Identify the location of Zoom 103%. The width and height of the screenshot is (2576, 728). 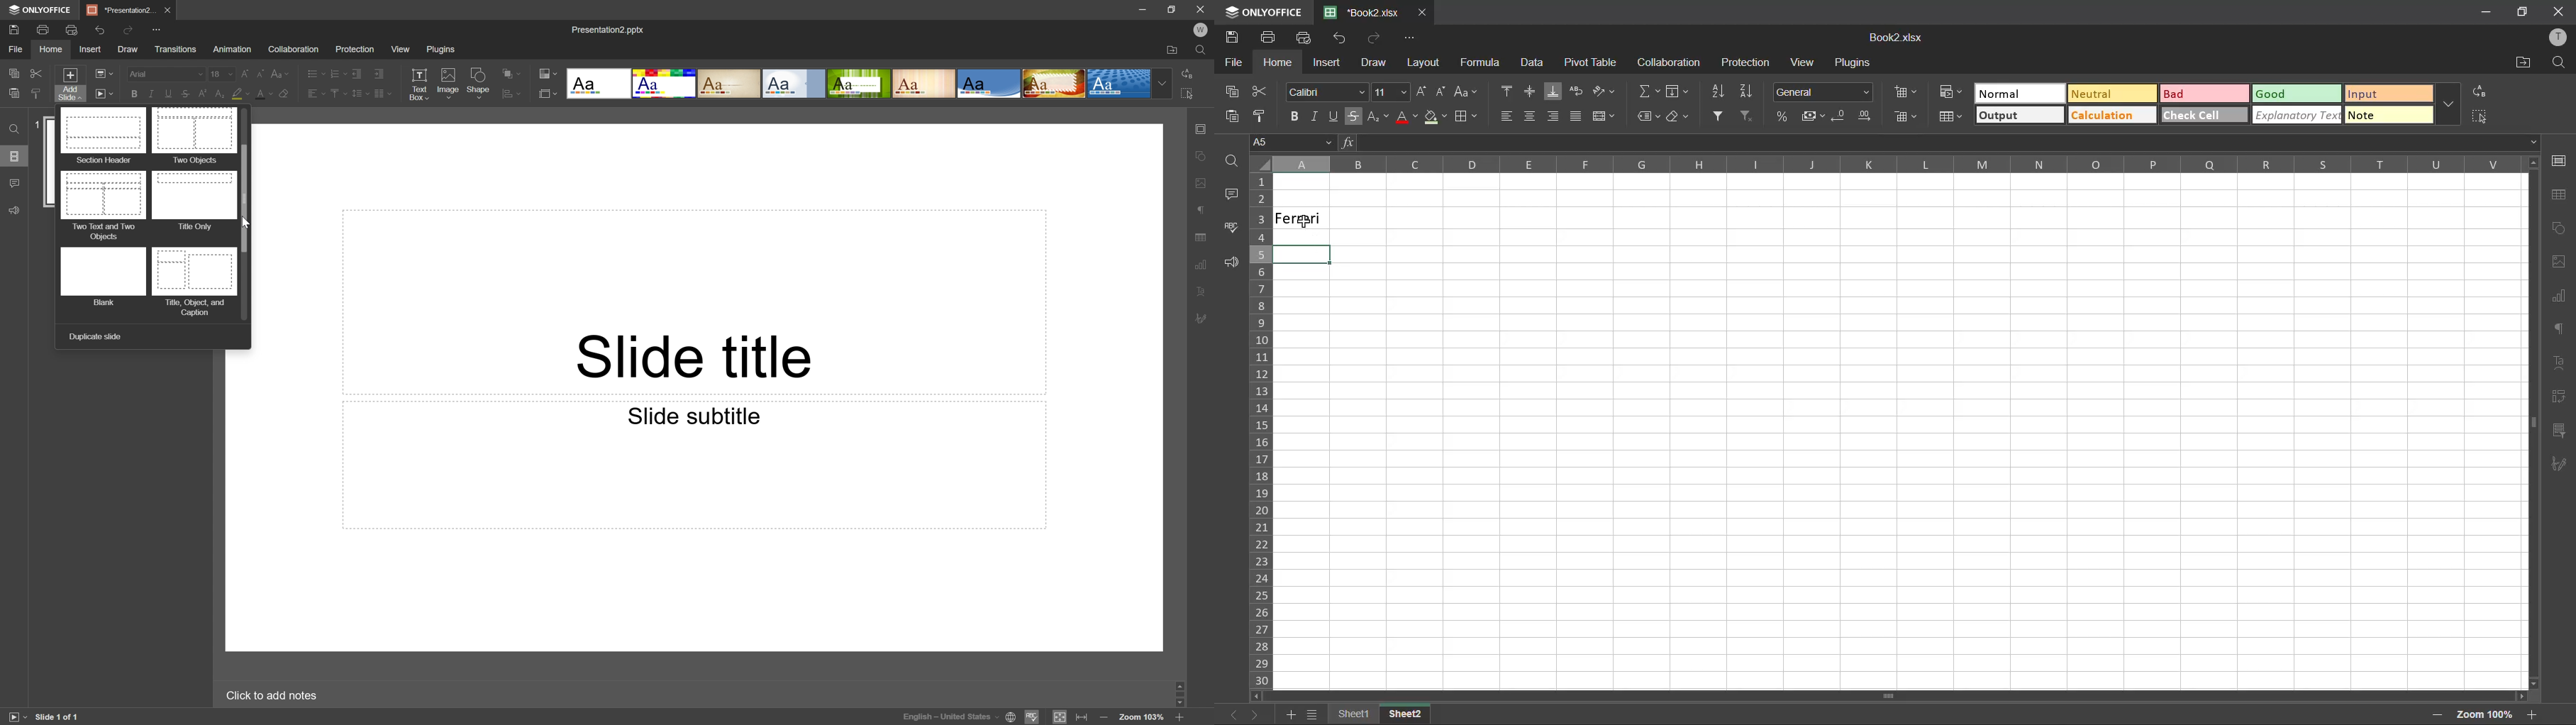
(1142, 718).